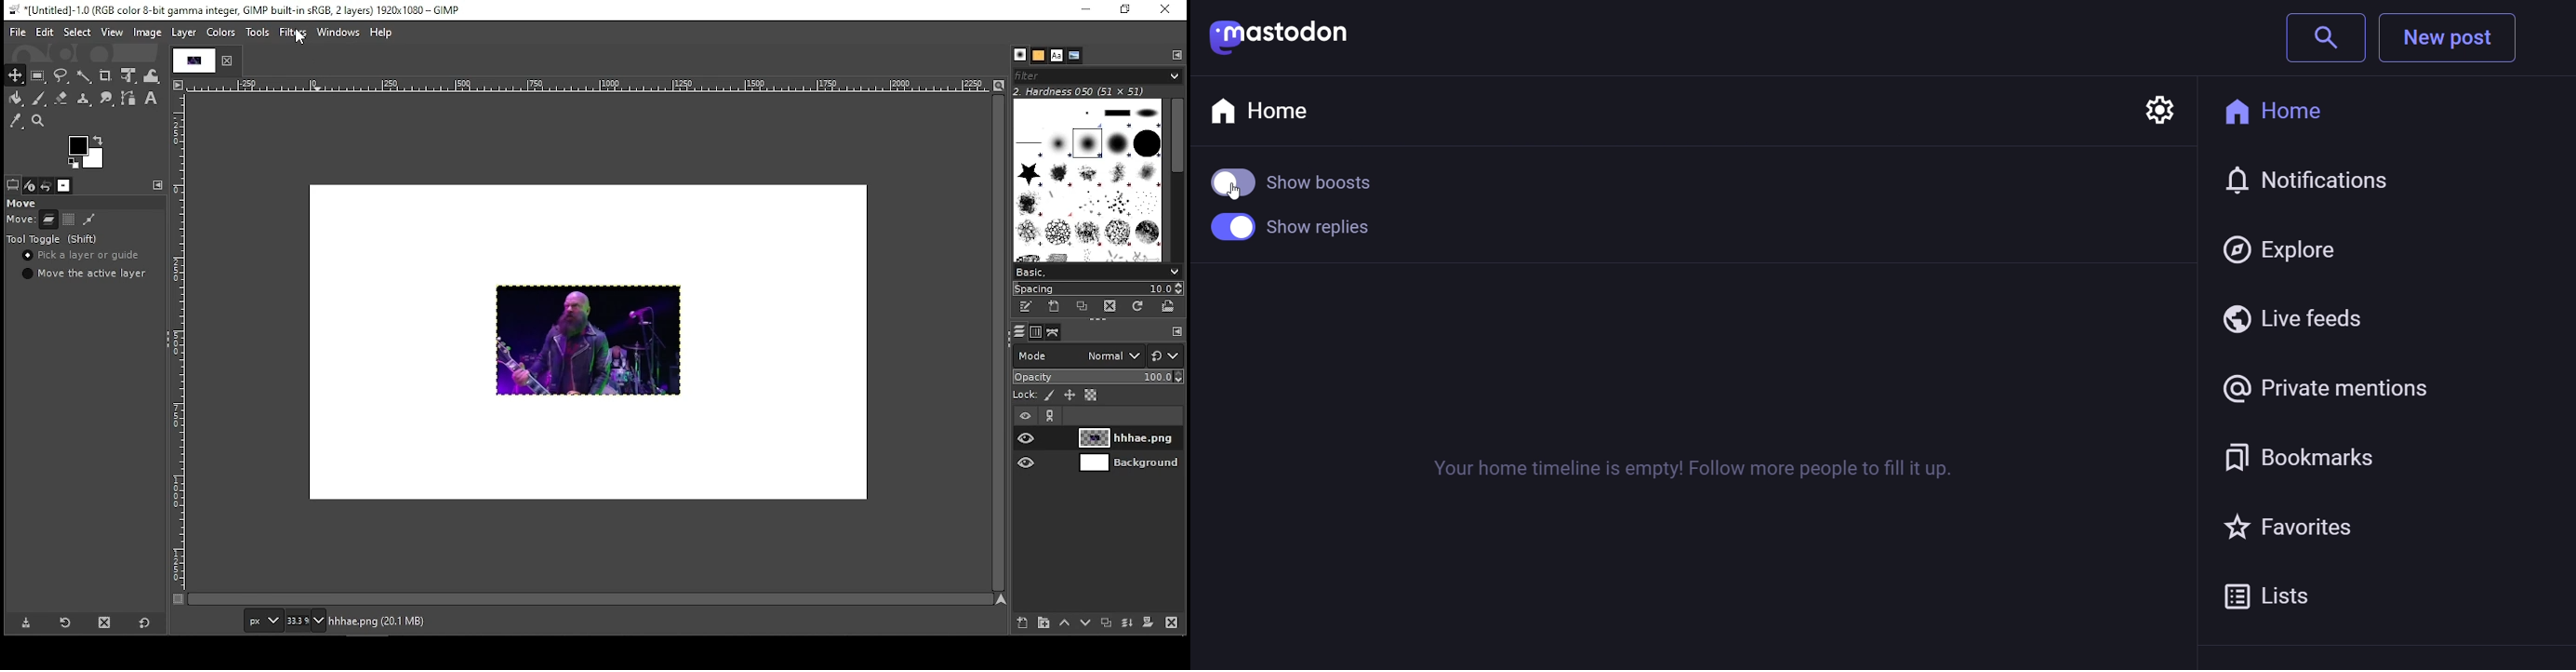 This screenshot has width=2576, height=672. What do you see at coordinates (2287, 244) in the screenshot?
I see `explore` at bounding box center [2287, 244].